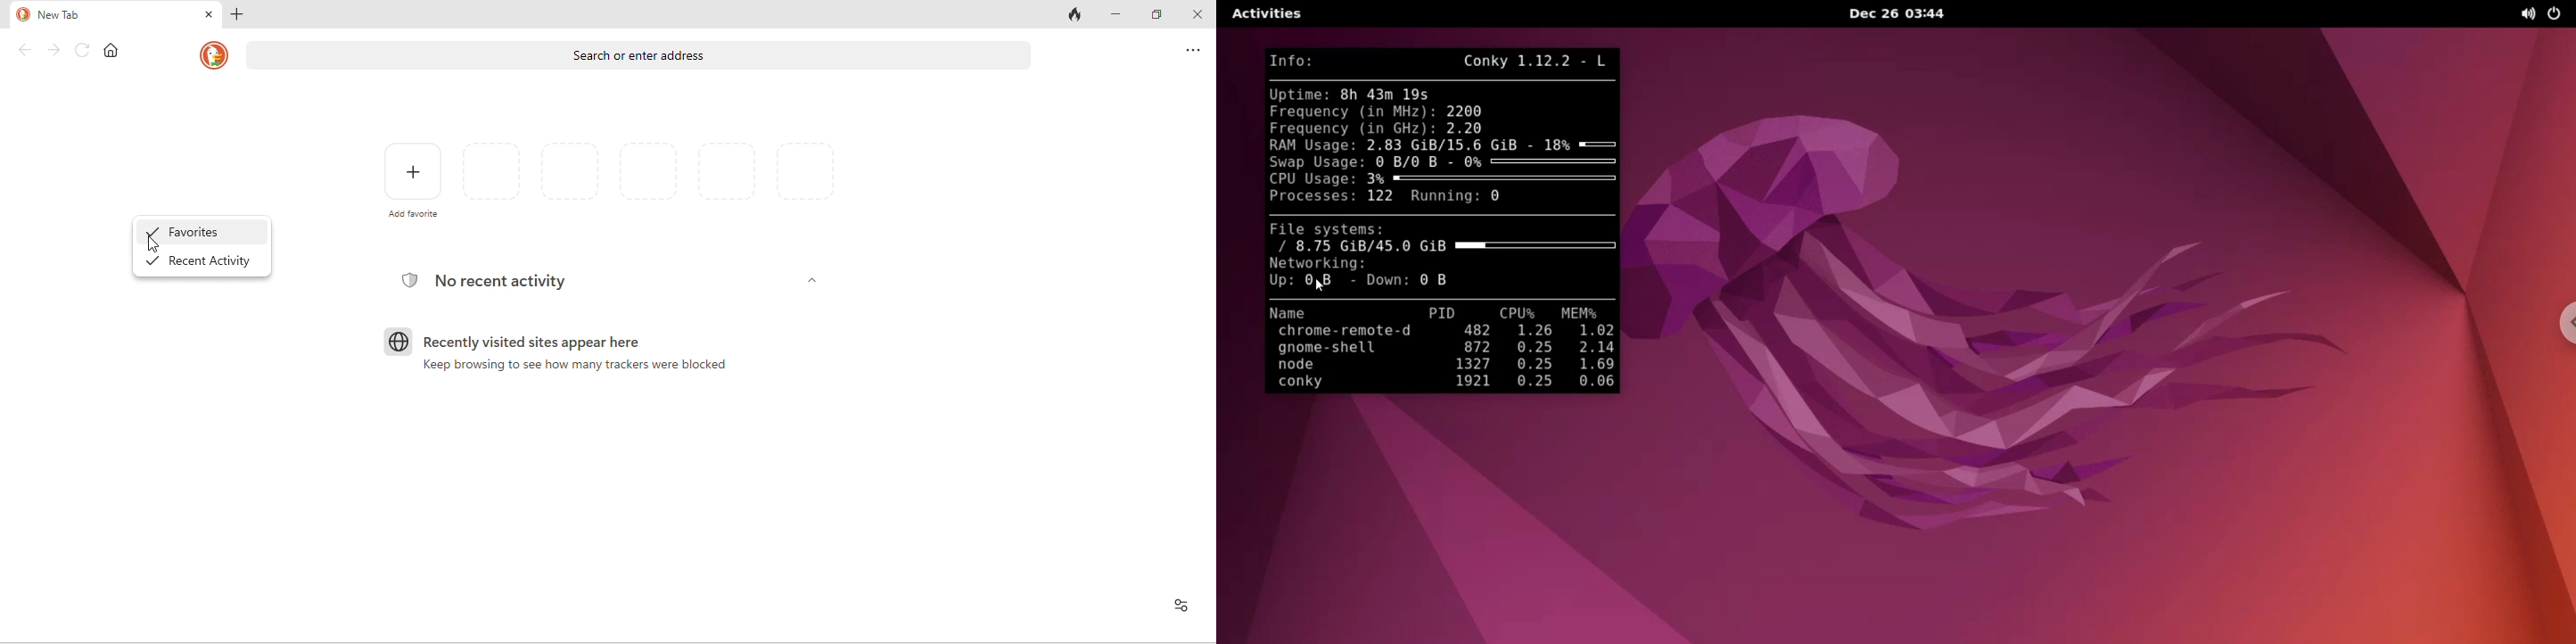 Image resolution: width=2576 pixels, height=644 pixels. I want to click on  more options, so click(1194, 50).